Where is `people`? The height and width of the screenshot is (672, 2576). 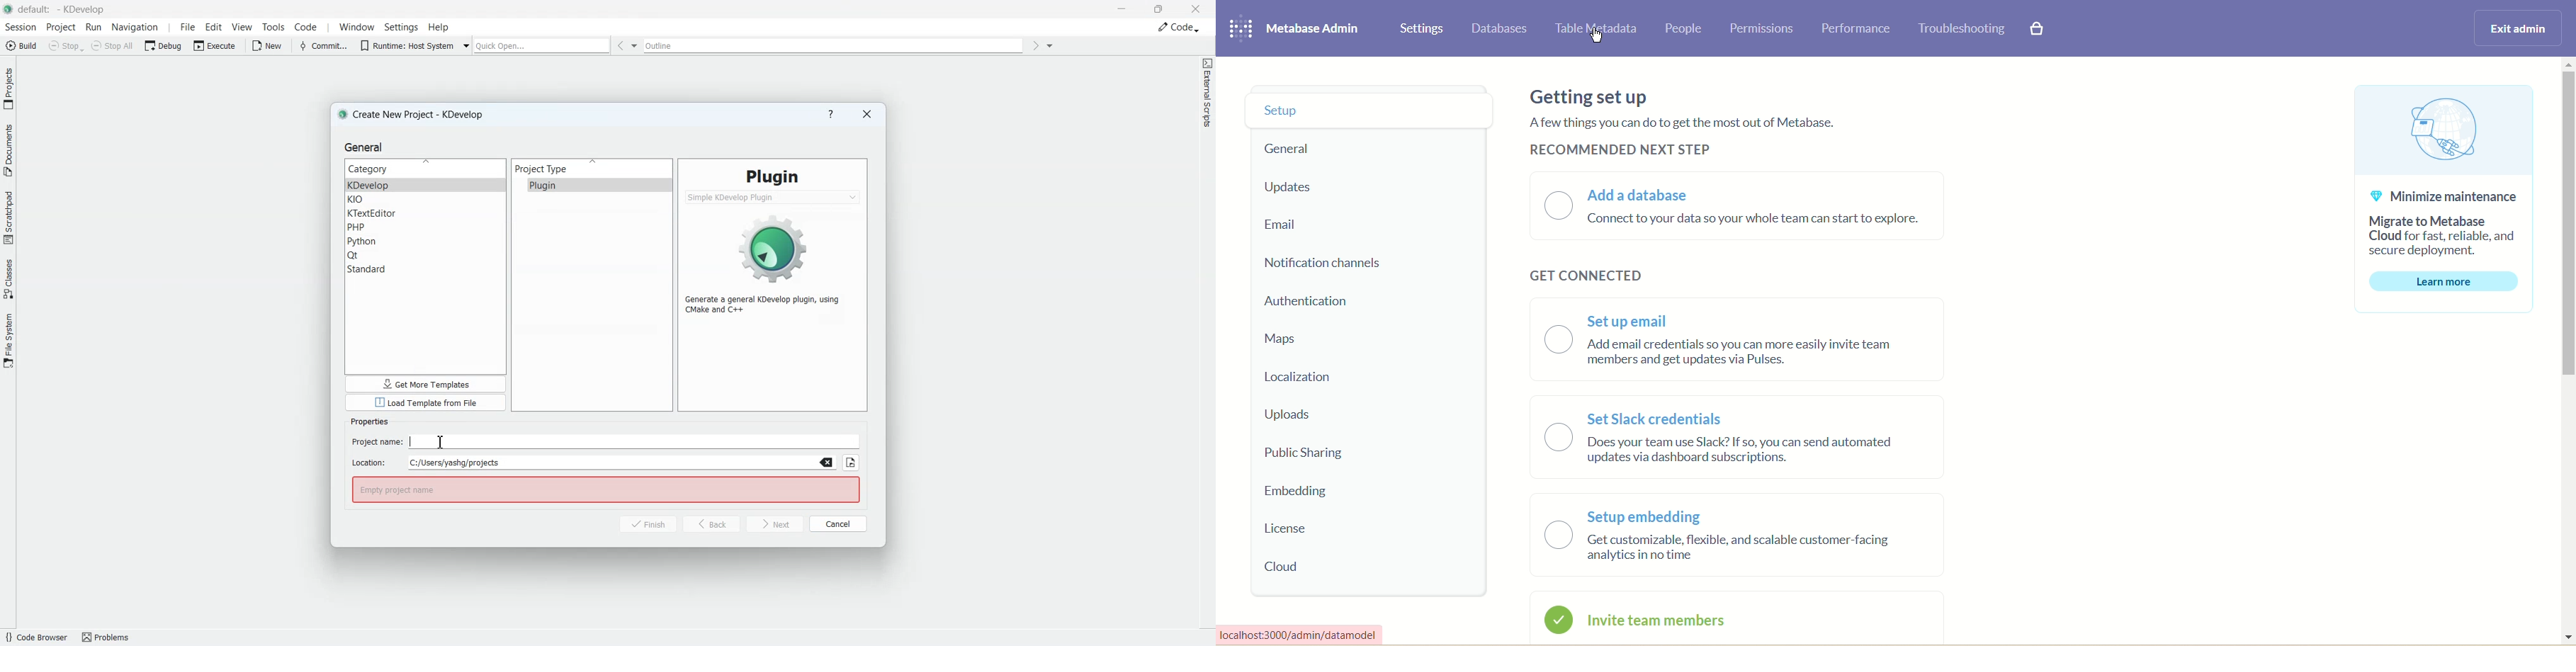 people is located at coordinates (1682, 28).